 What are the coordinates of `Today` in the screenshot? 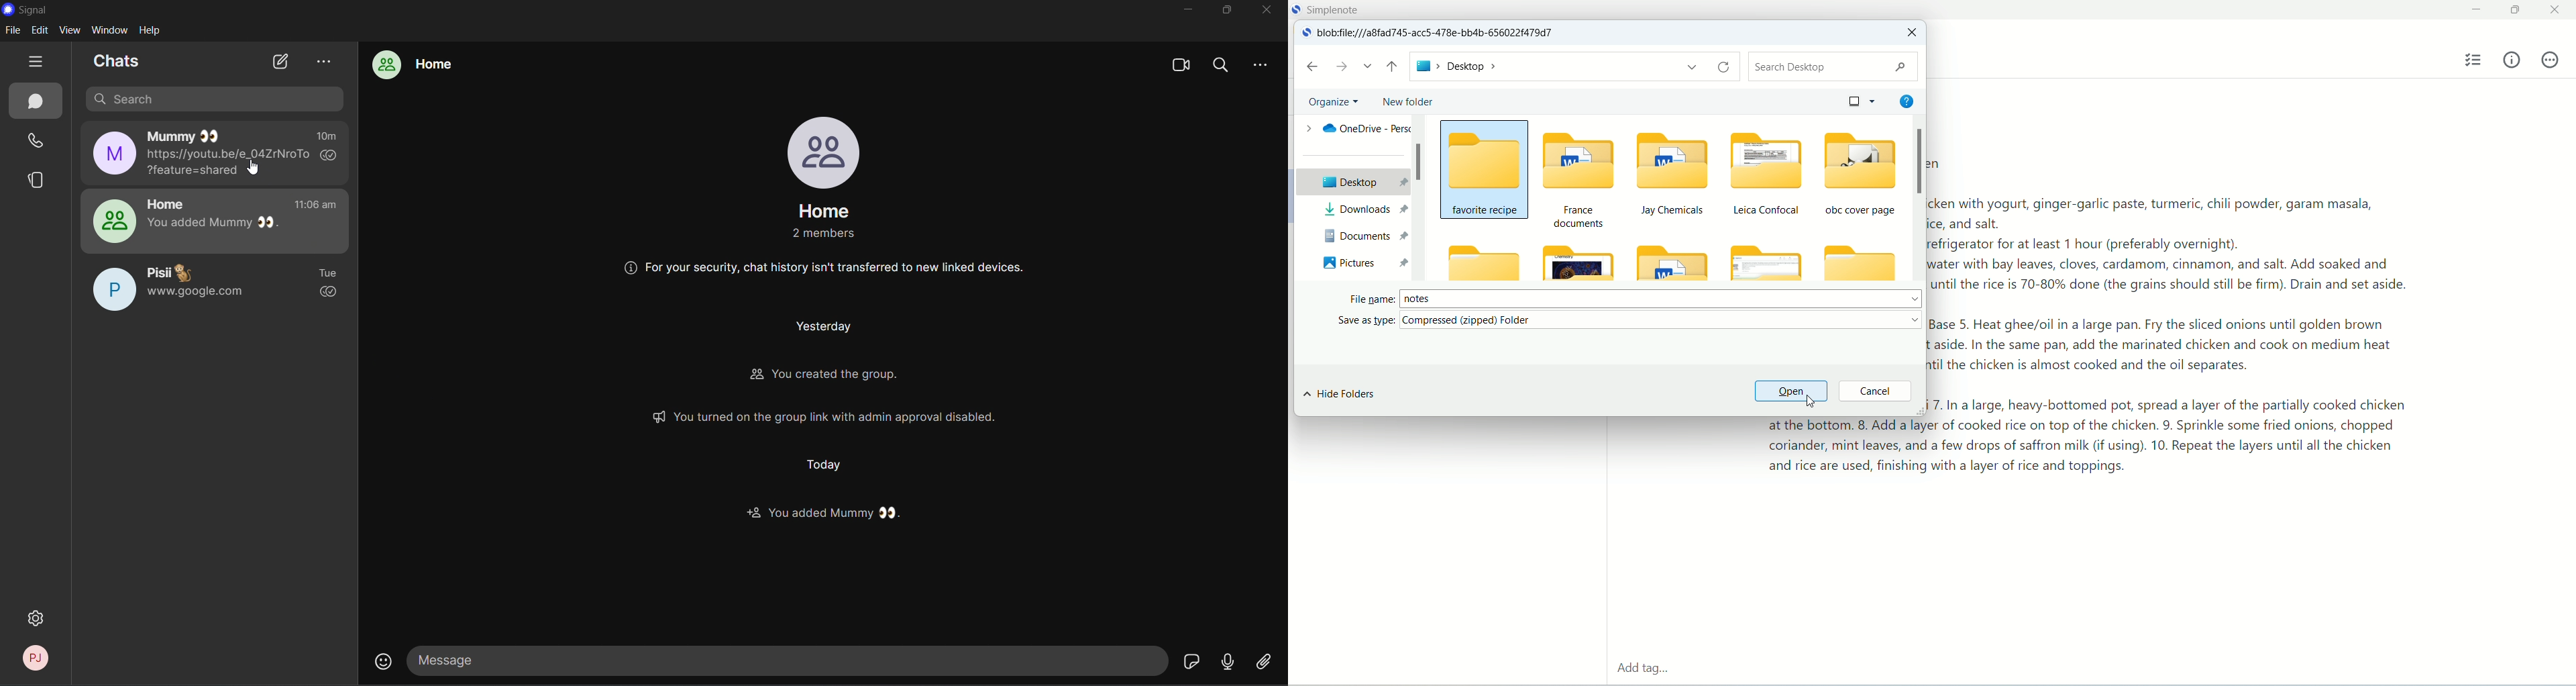 It's located at (826, 466).